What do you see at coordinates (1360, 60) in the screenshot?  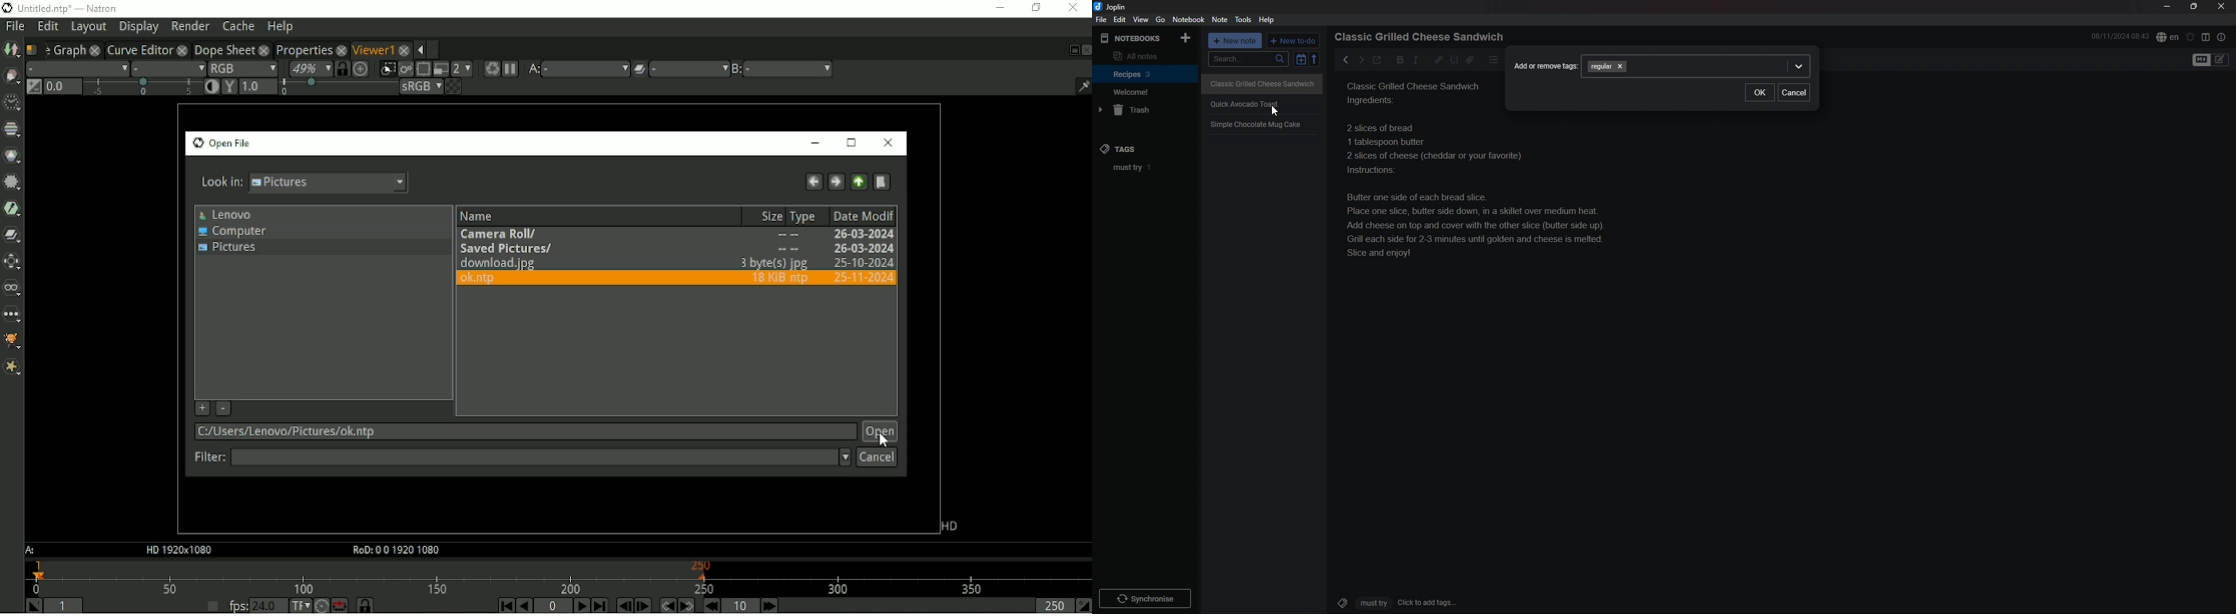 I see `next` at bounding box center [1360, 60].